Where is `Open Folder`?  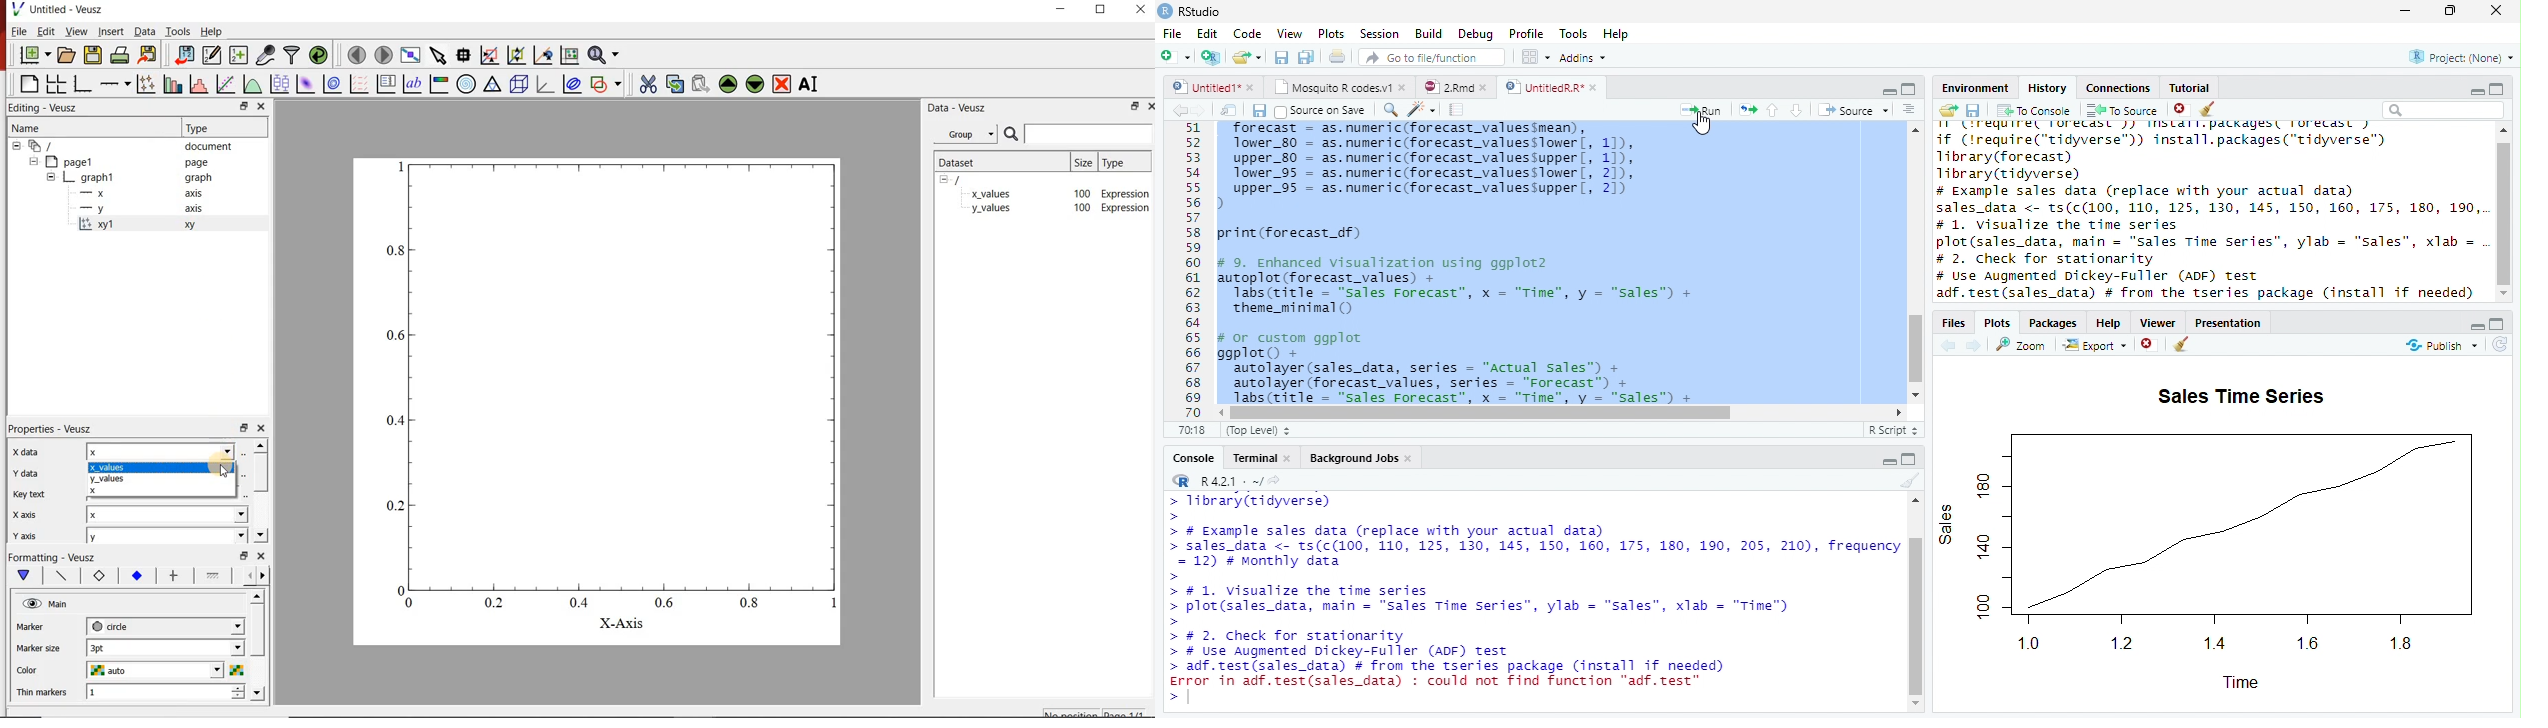 Open Folder is located at coordinates (1248, 55).